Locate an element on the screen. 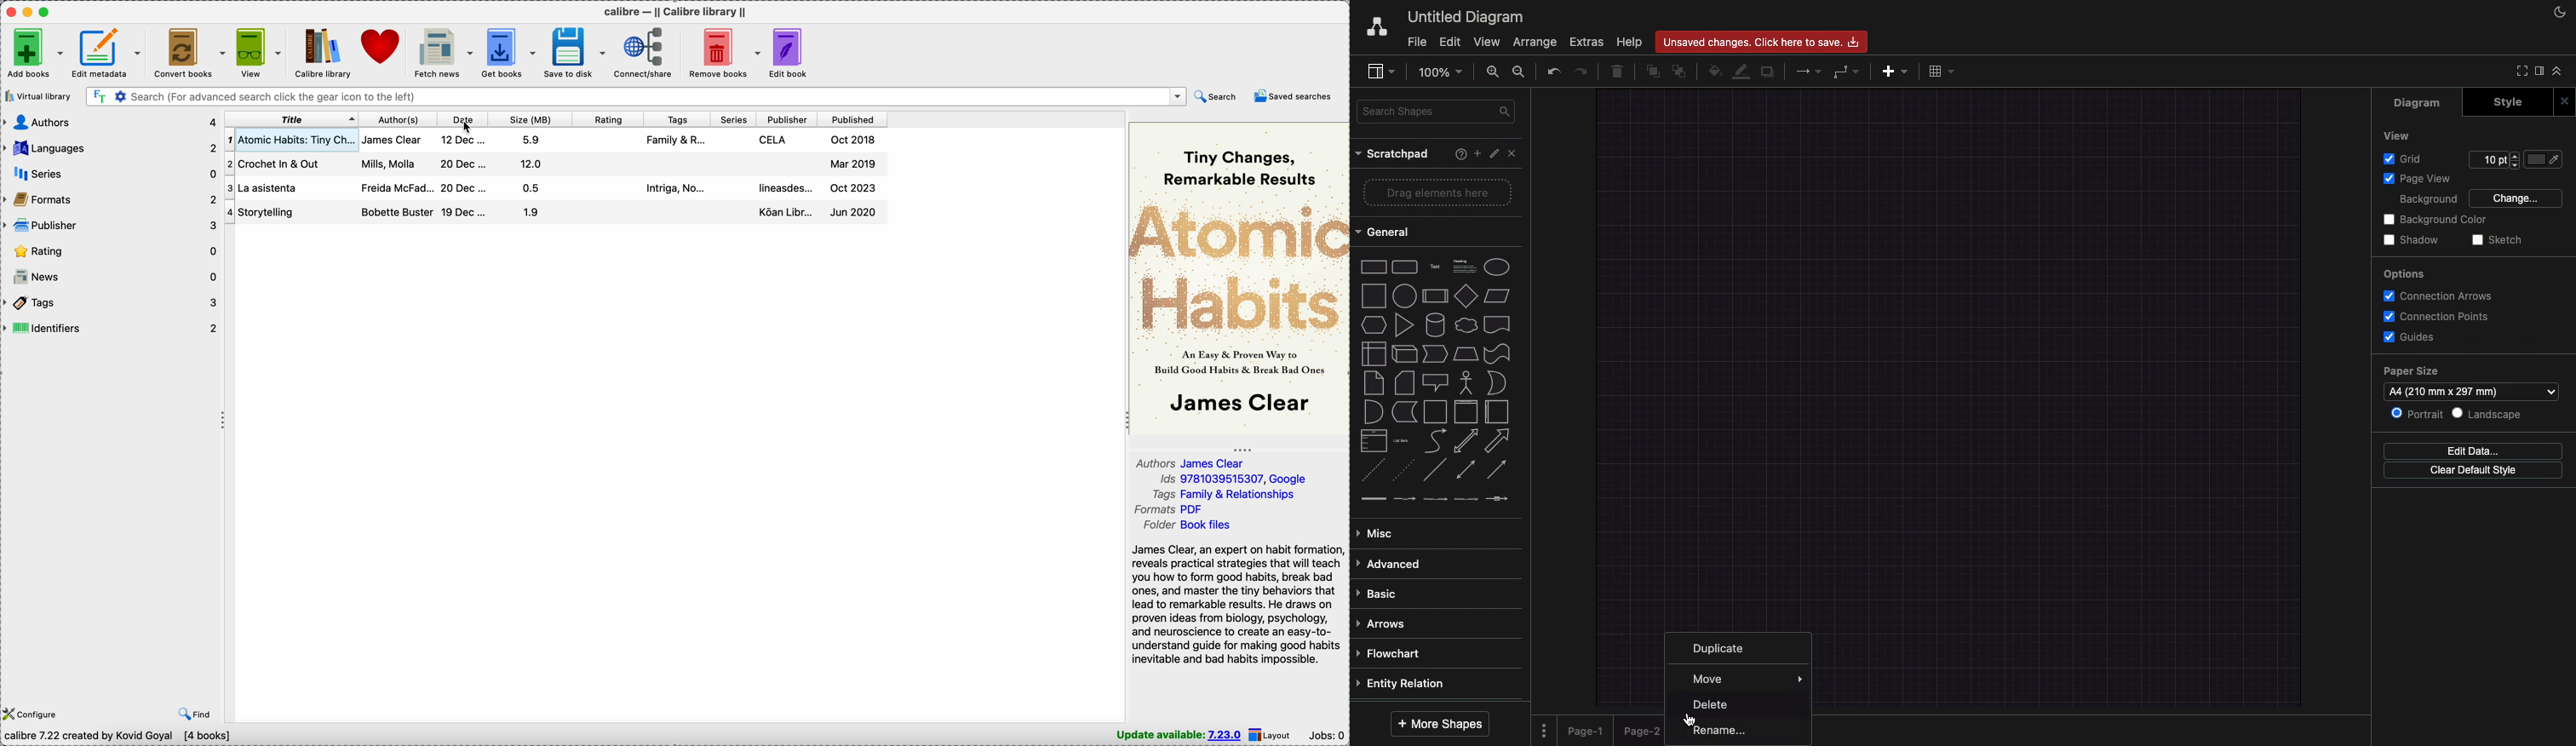 This screenshot has width=2576, height=756. maximize program is located at coordinates (46, 12).